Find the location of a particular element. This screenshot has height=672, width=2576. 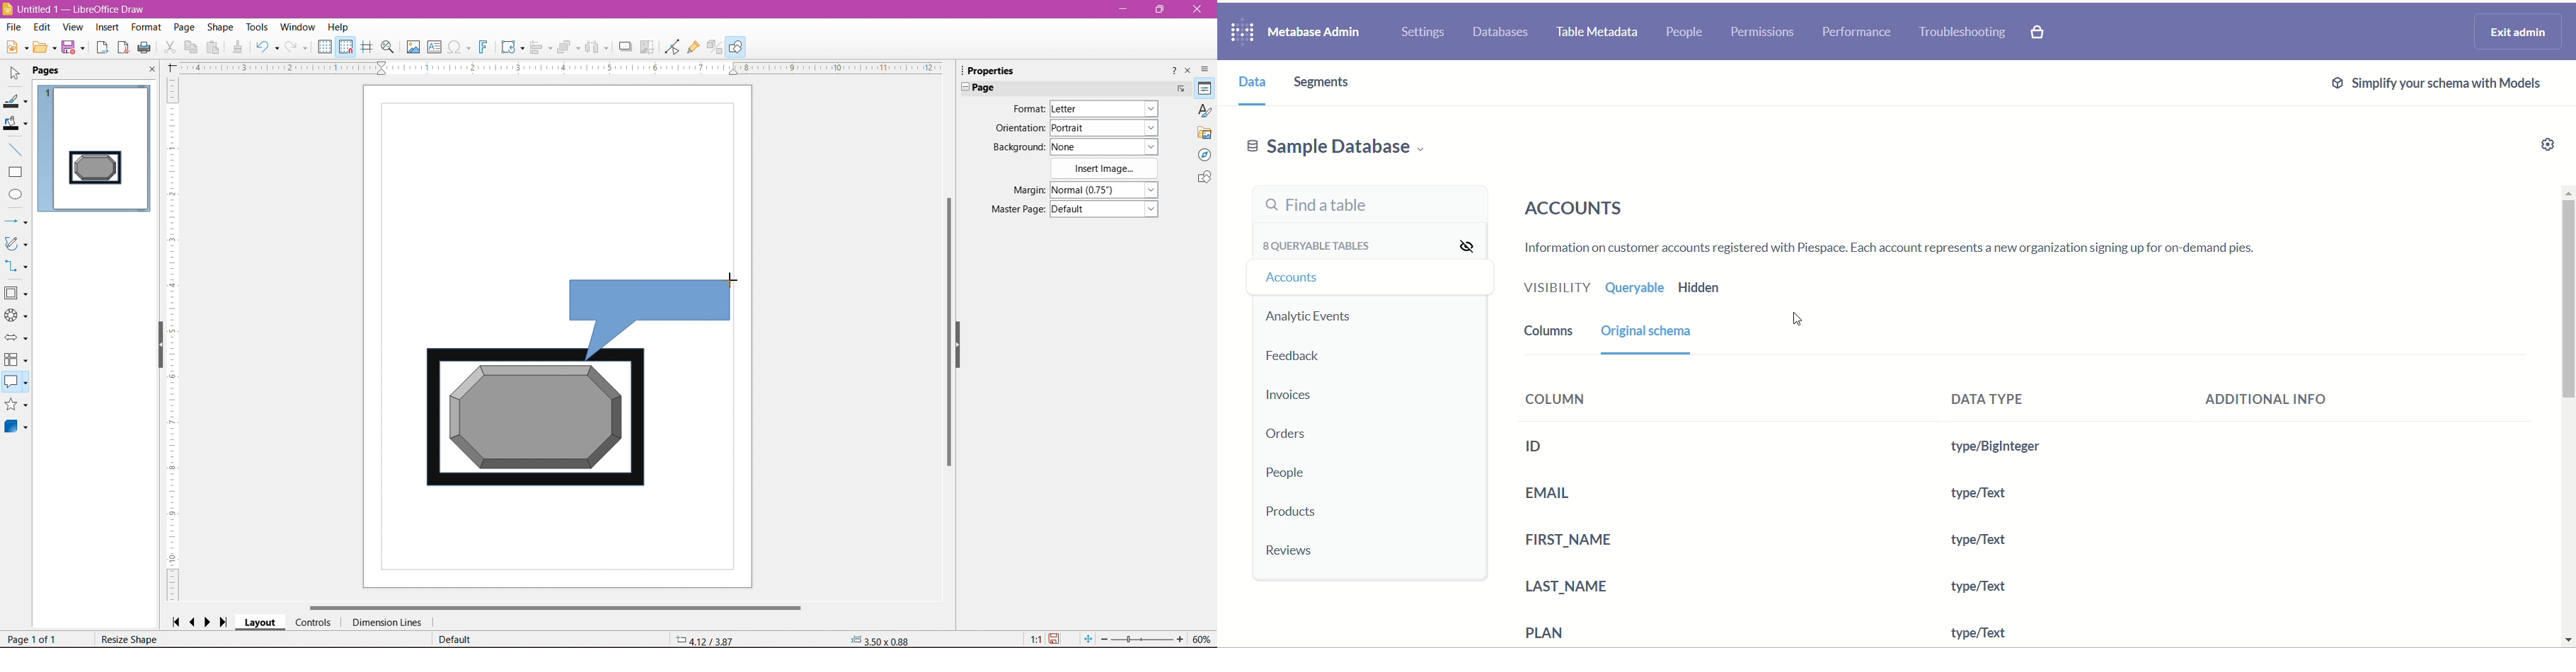

Vertical Scroll bar is located at coordinates (949, 337).